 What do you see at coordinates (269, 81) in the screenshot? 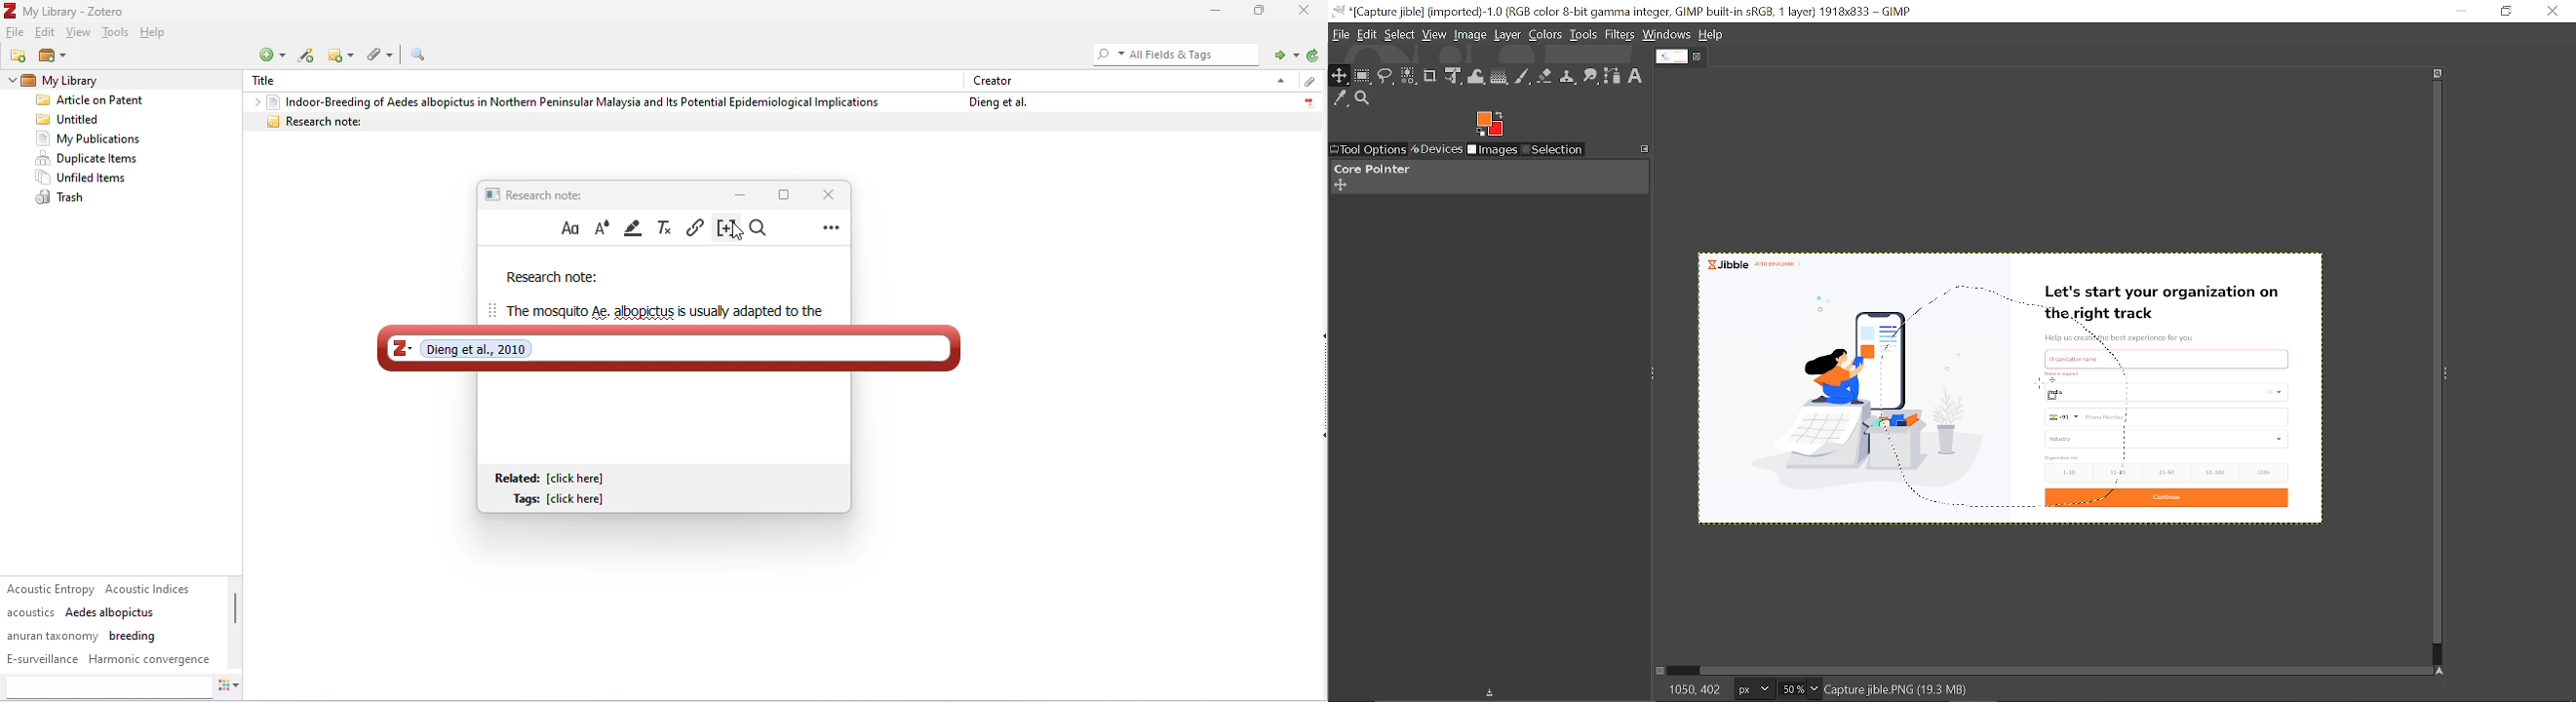
I see `title` at bounding box center [269, 81].